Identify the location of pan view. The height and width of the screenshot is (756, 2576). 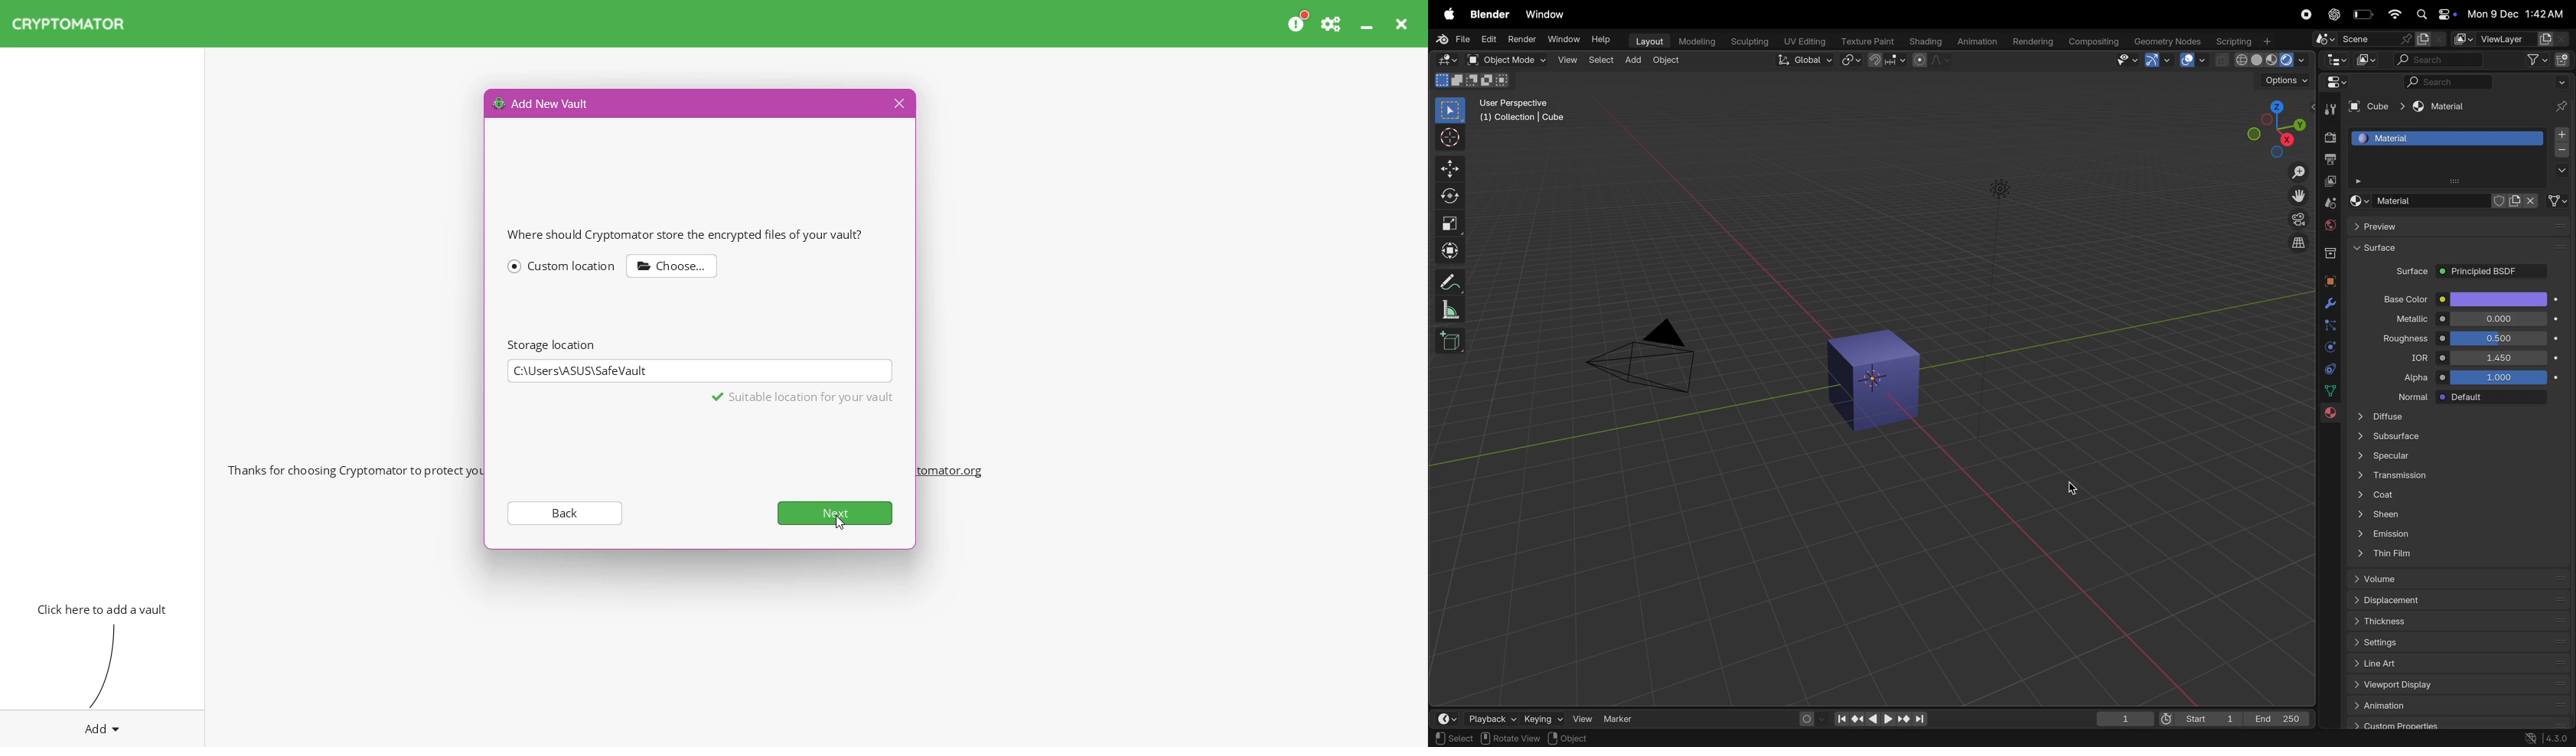
(1556, 738).